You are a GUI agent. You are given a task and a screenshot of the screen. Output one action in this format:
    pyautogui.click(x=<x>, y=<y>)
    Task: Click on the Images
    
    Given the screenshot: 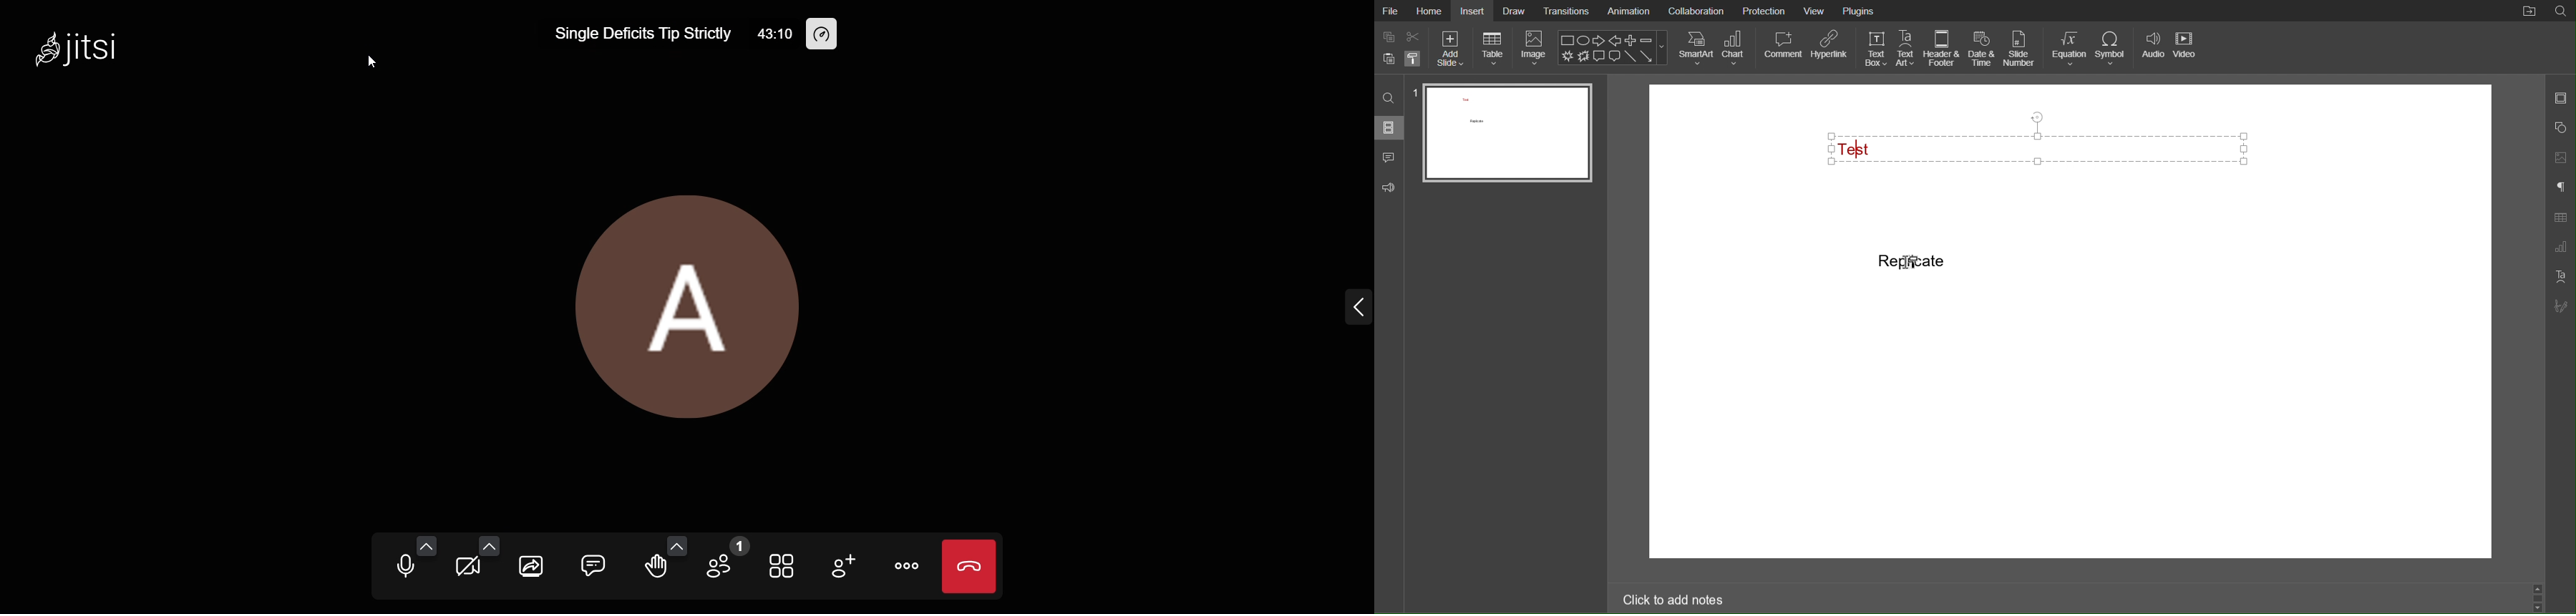 What is the action you would take?
    pyautogui.click(x=2560, y=155)
    